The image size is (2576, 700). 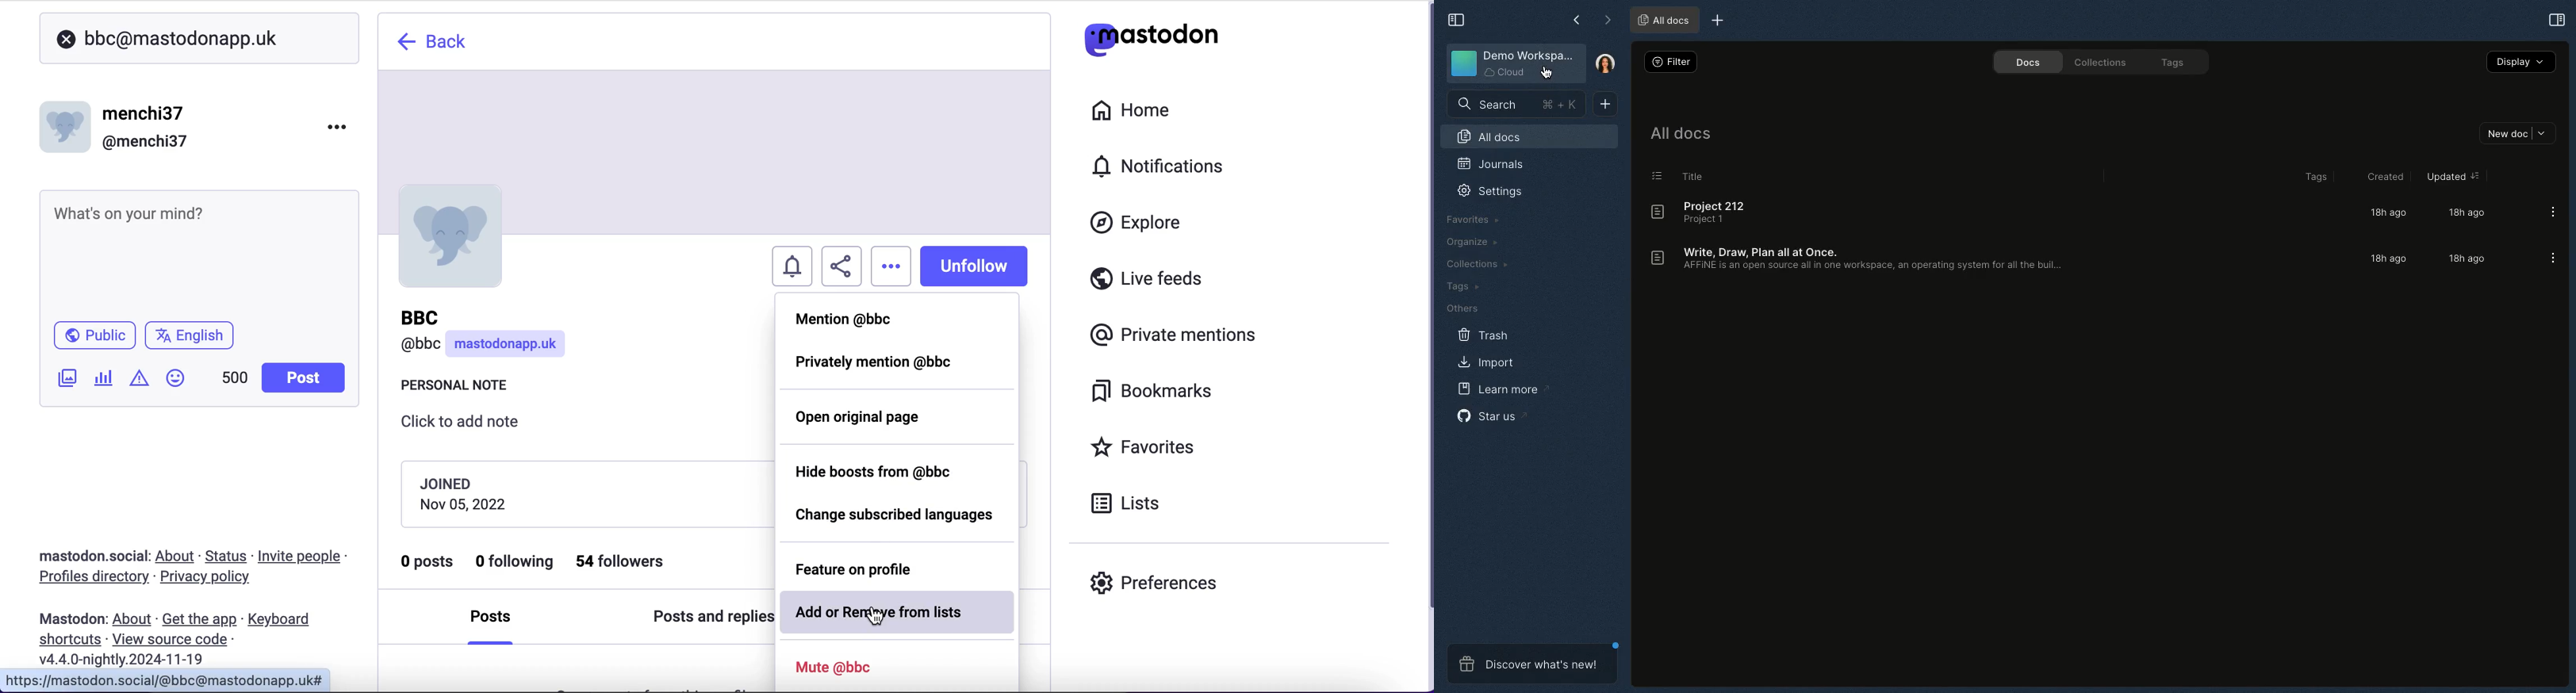 What do you see at coordinates (452, 236) in the screenshot?
I see `profile picture` at bounding box center [452, 236].